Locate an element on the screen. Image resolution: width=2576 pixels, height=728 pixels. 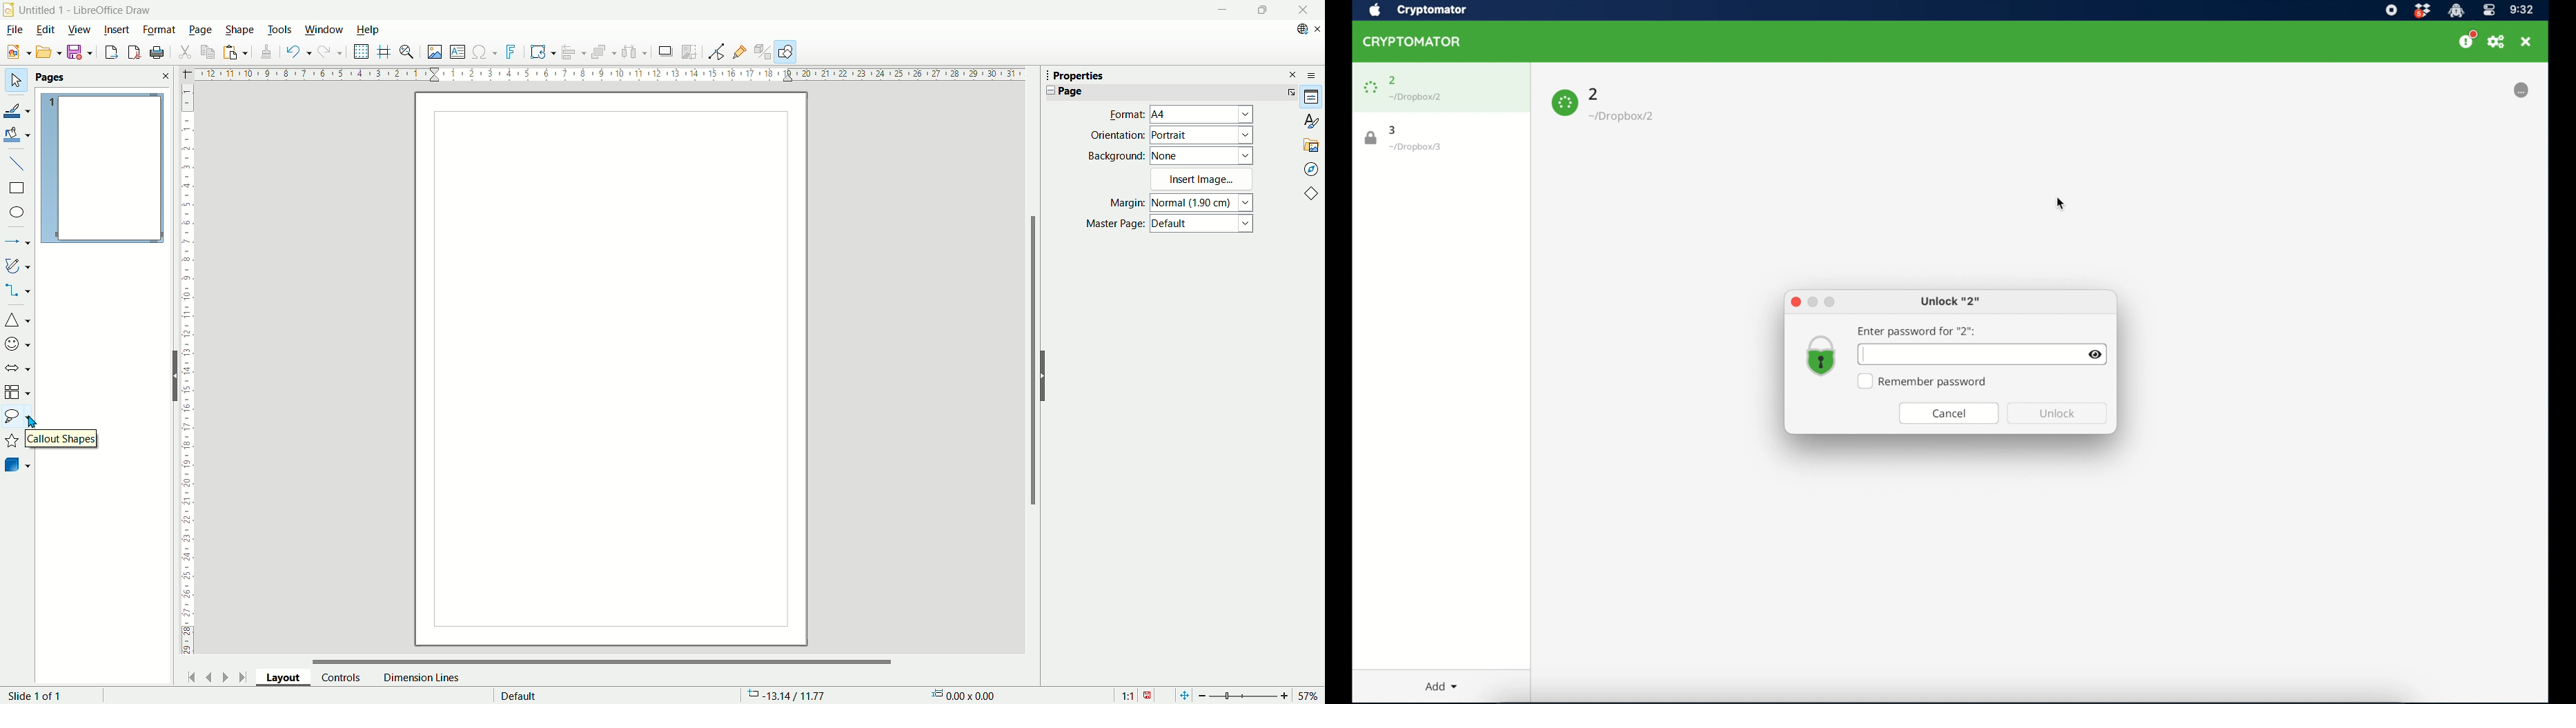
window is located at coordinates (324, 30).